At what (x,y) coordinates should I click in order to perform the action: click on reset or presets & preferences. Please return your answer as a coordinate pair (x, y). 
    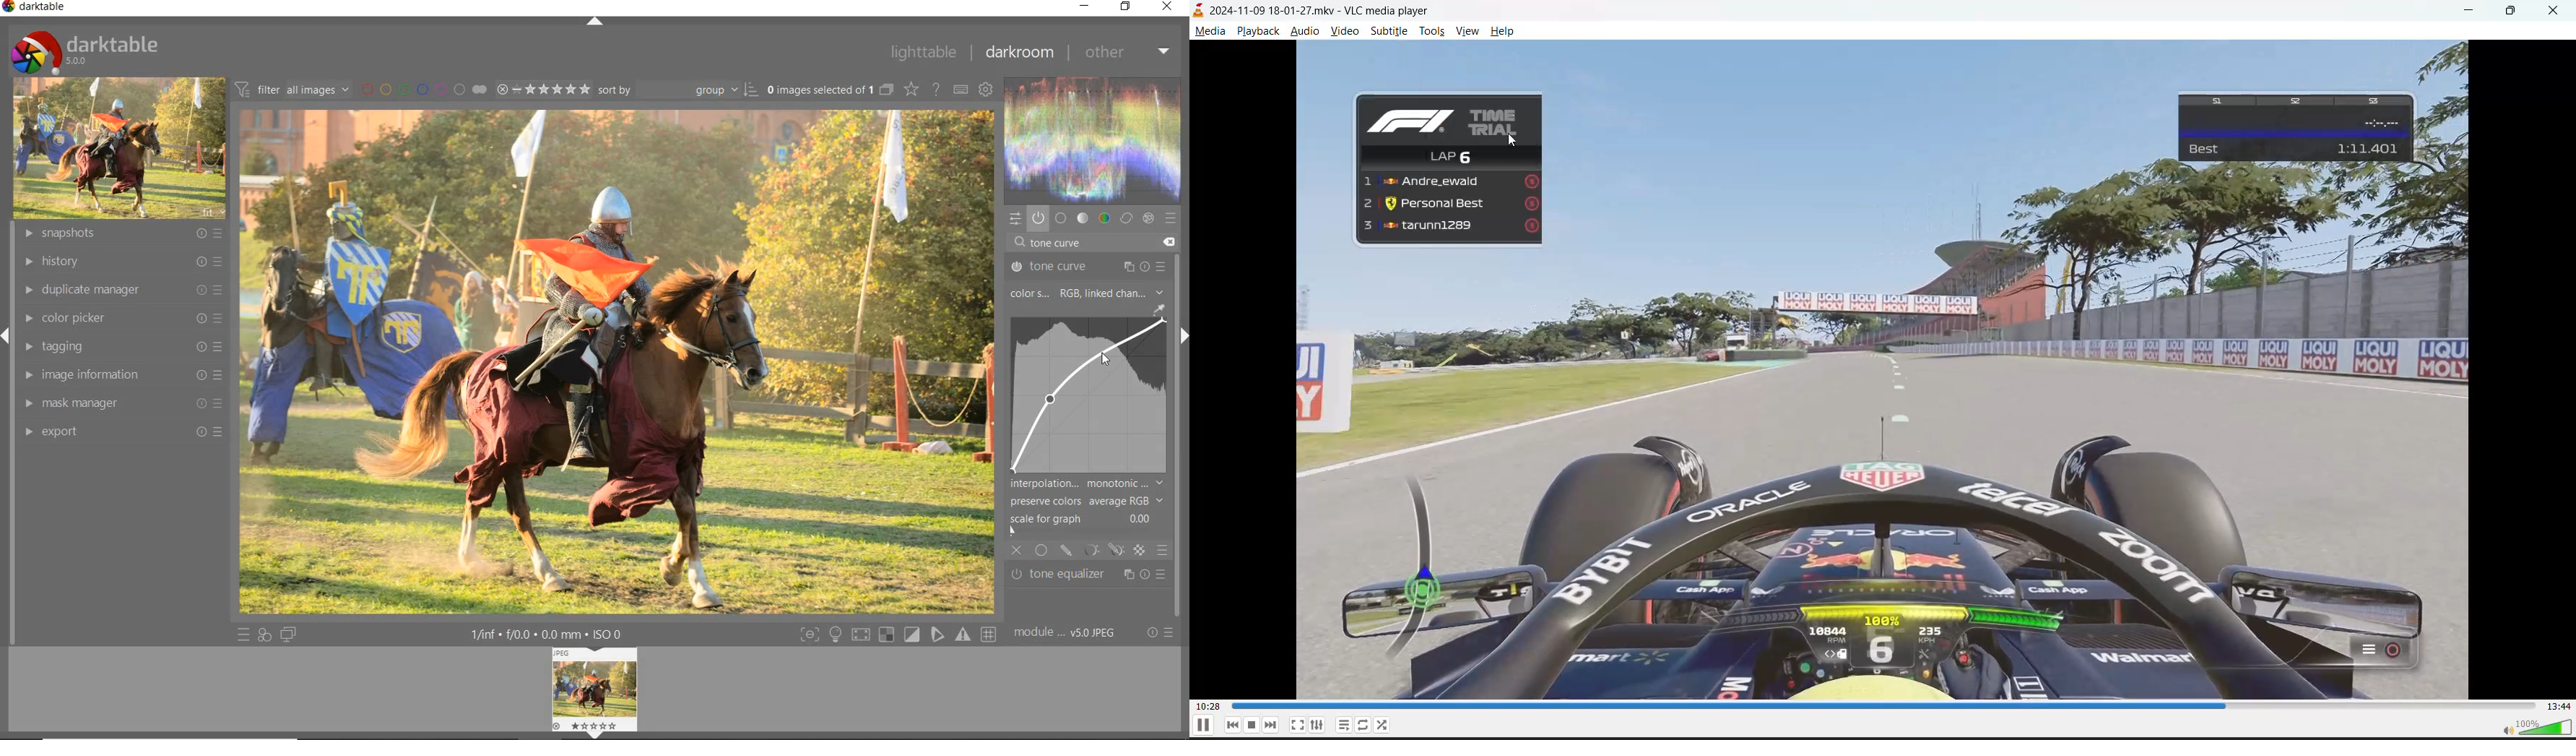
    Looking at the image, I should click on (1160, 634).